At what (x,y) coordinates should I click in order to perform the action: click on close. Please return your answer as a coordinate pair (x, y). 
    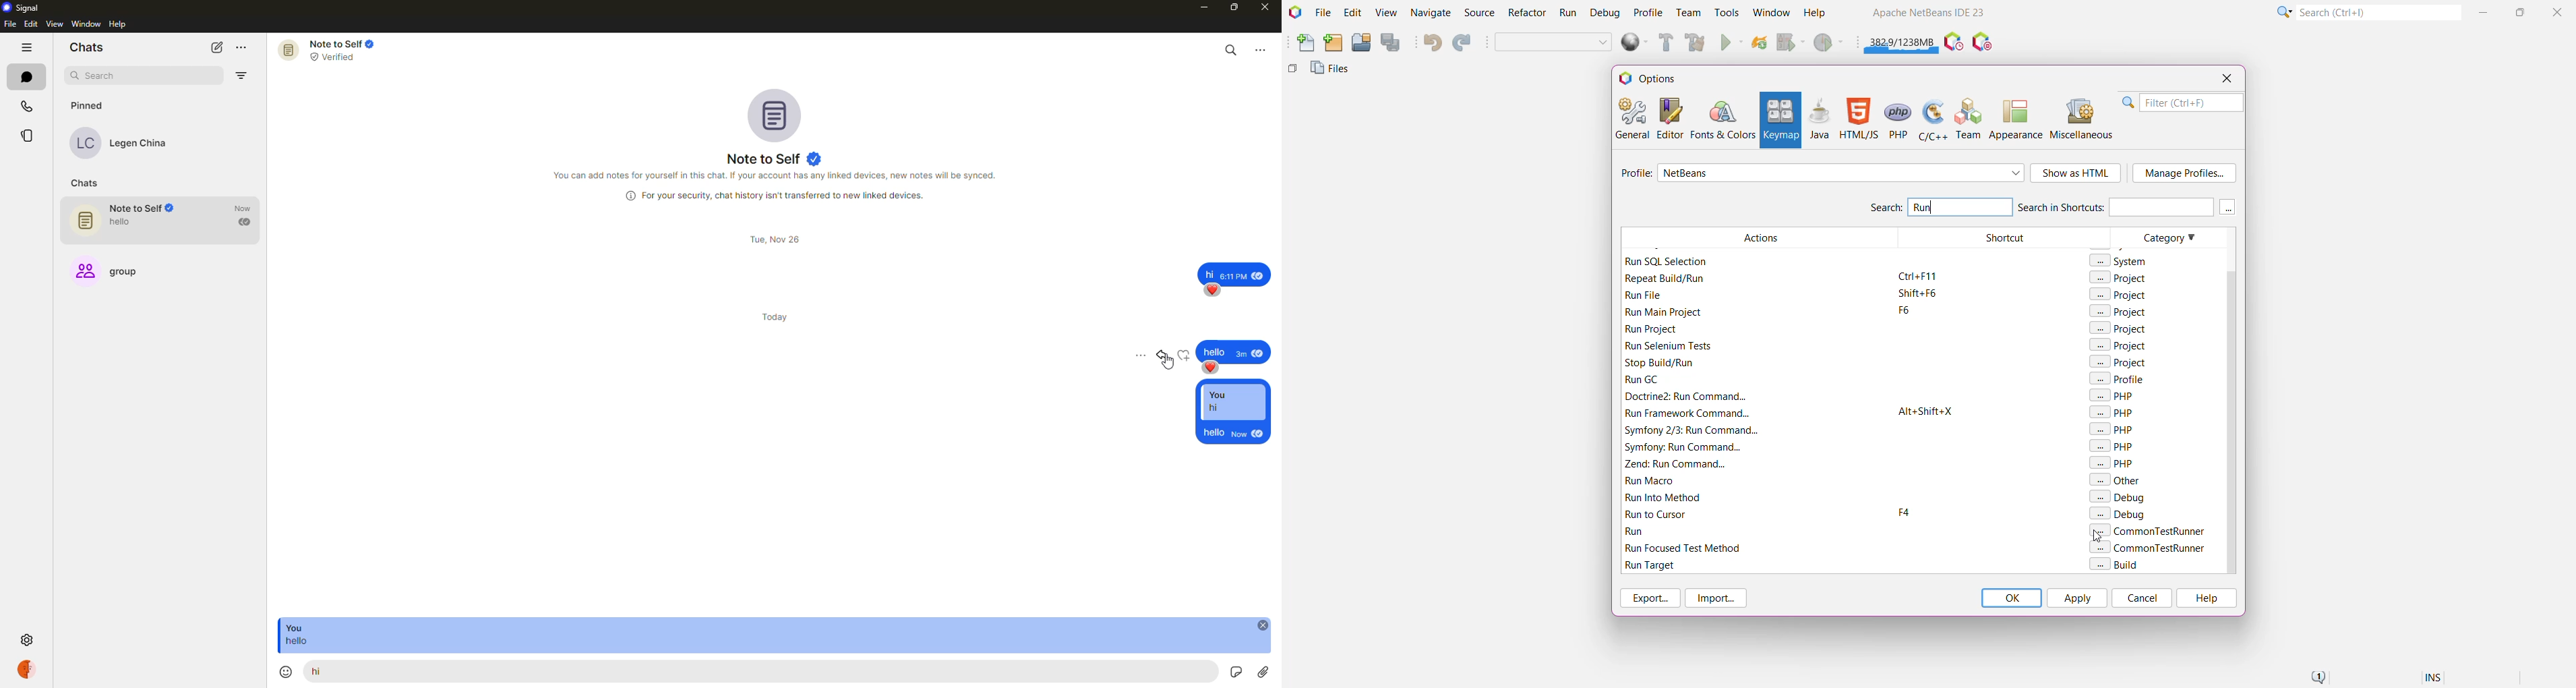
    Looking at the image, I should click on (1264, 624).